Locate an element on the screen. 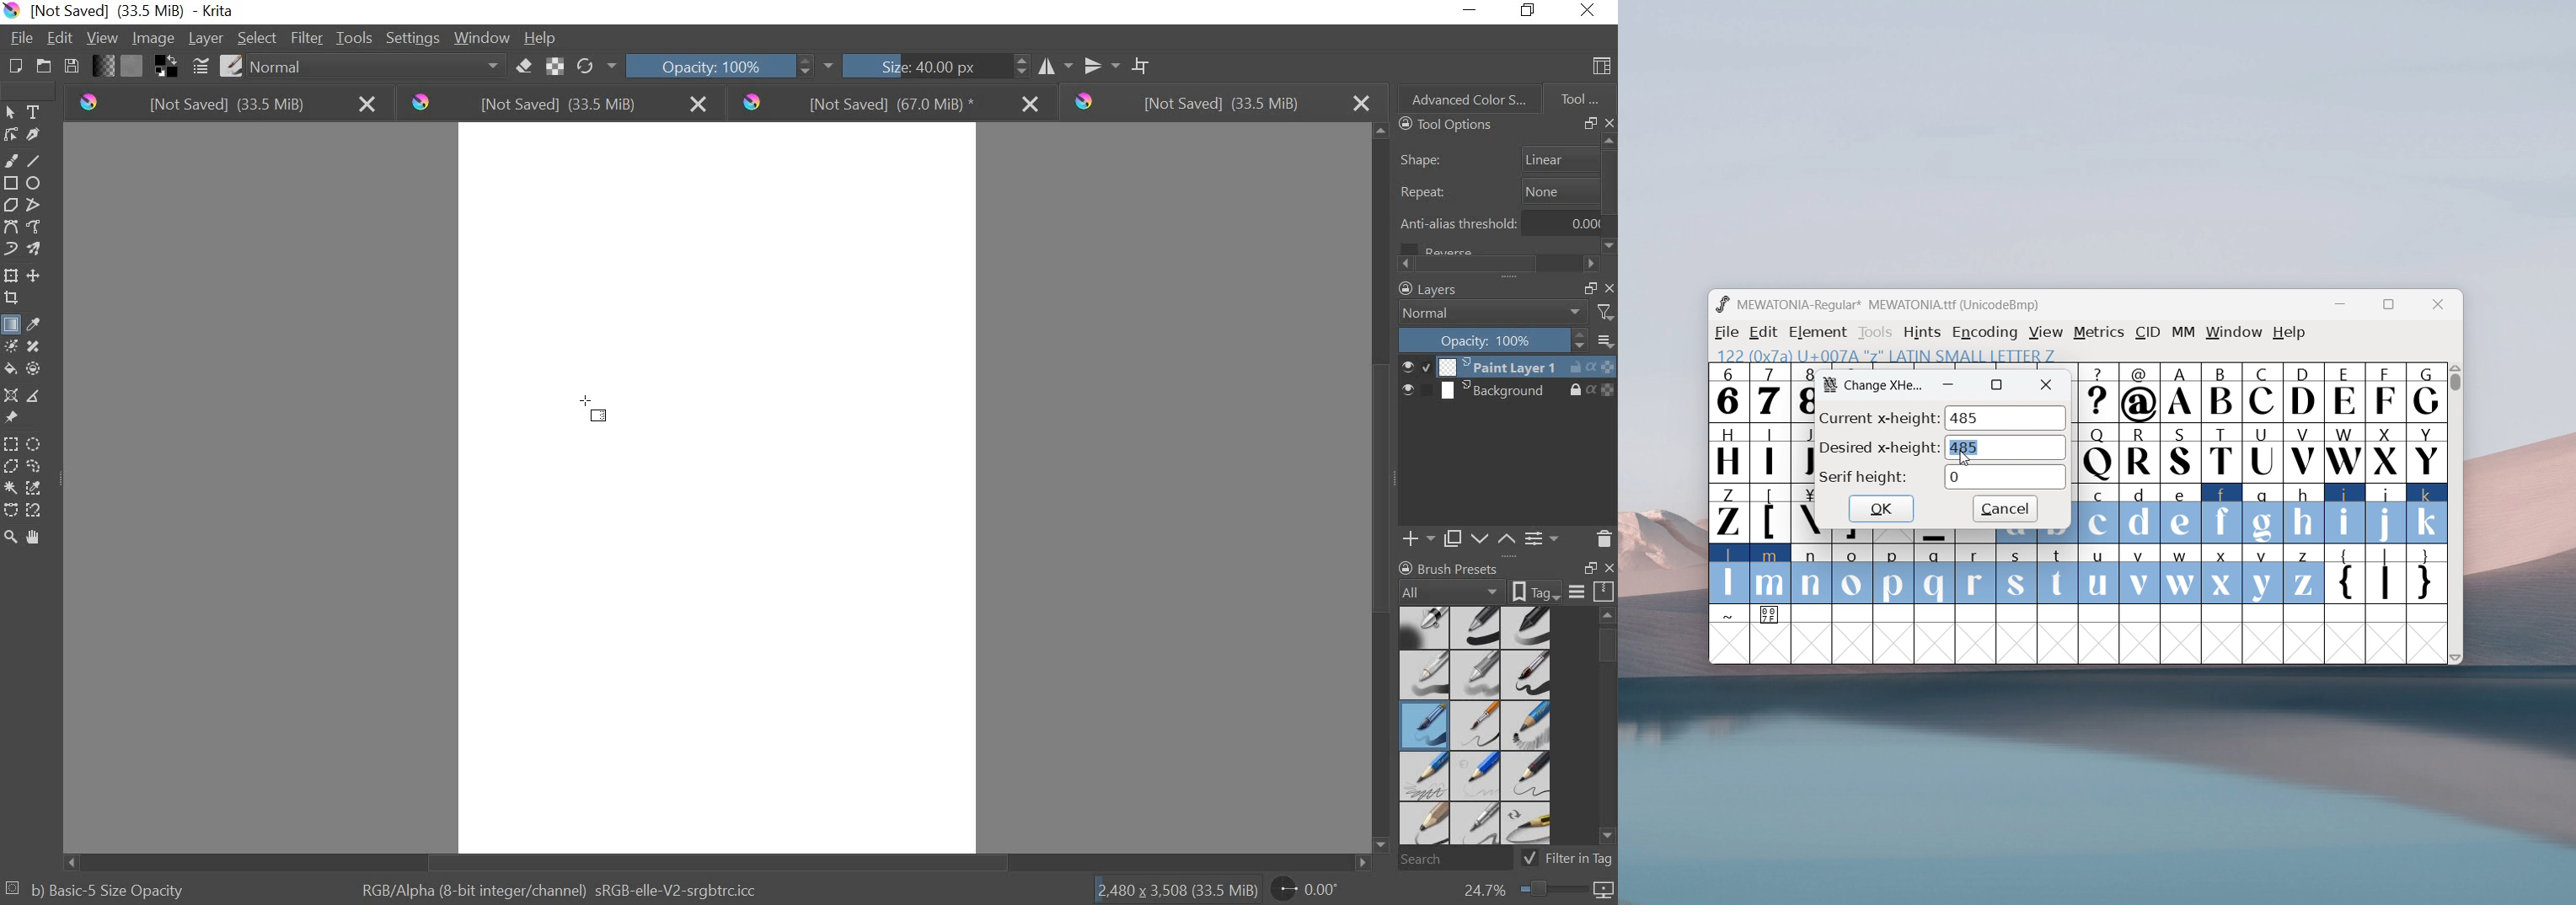 This screenshot has width=2576, height=924. w is located at coordinates (2181, 574).